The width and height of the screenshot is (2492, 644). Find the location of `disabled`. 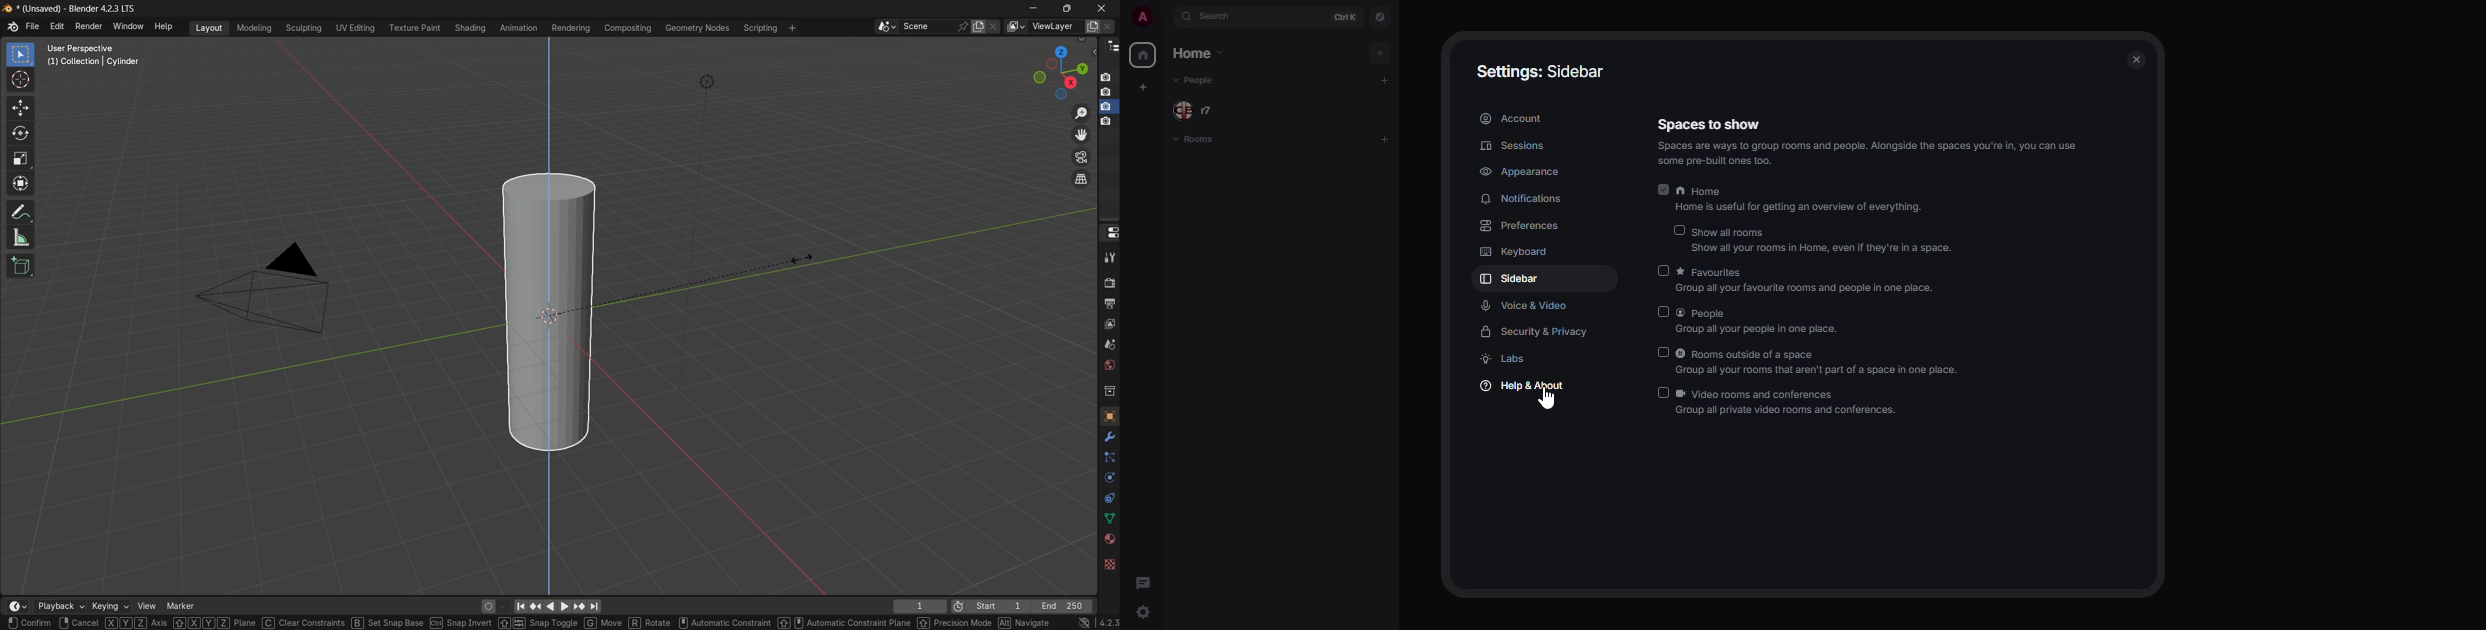

disabled is located at coordinates (1660, 392).